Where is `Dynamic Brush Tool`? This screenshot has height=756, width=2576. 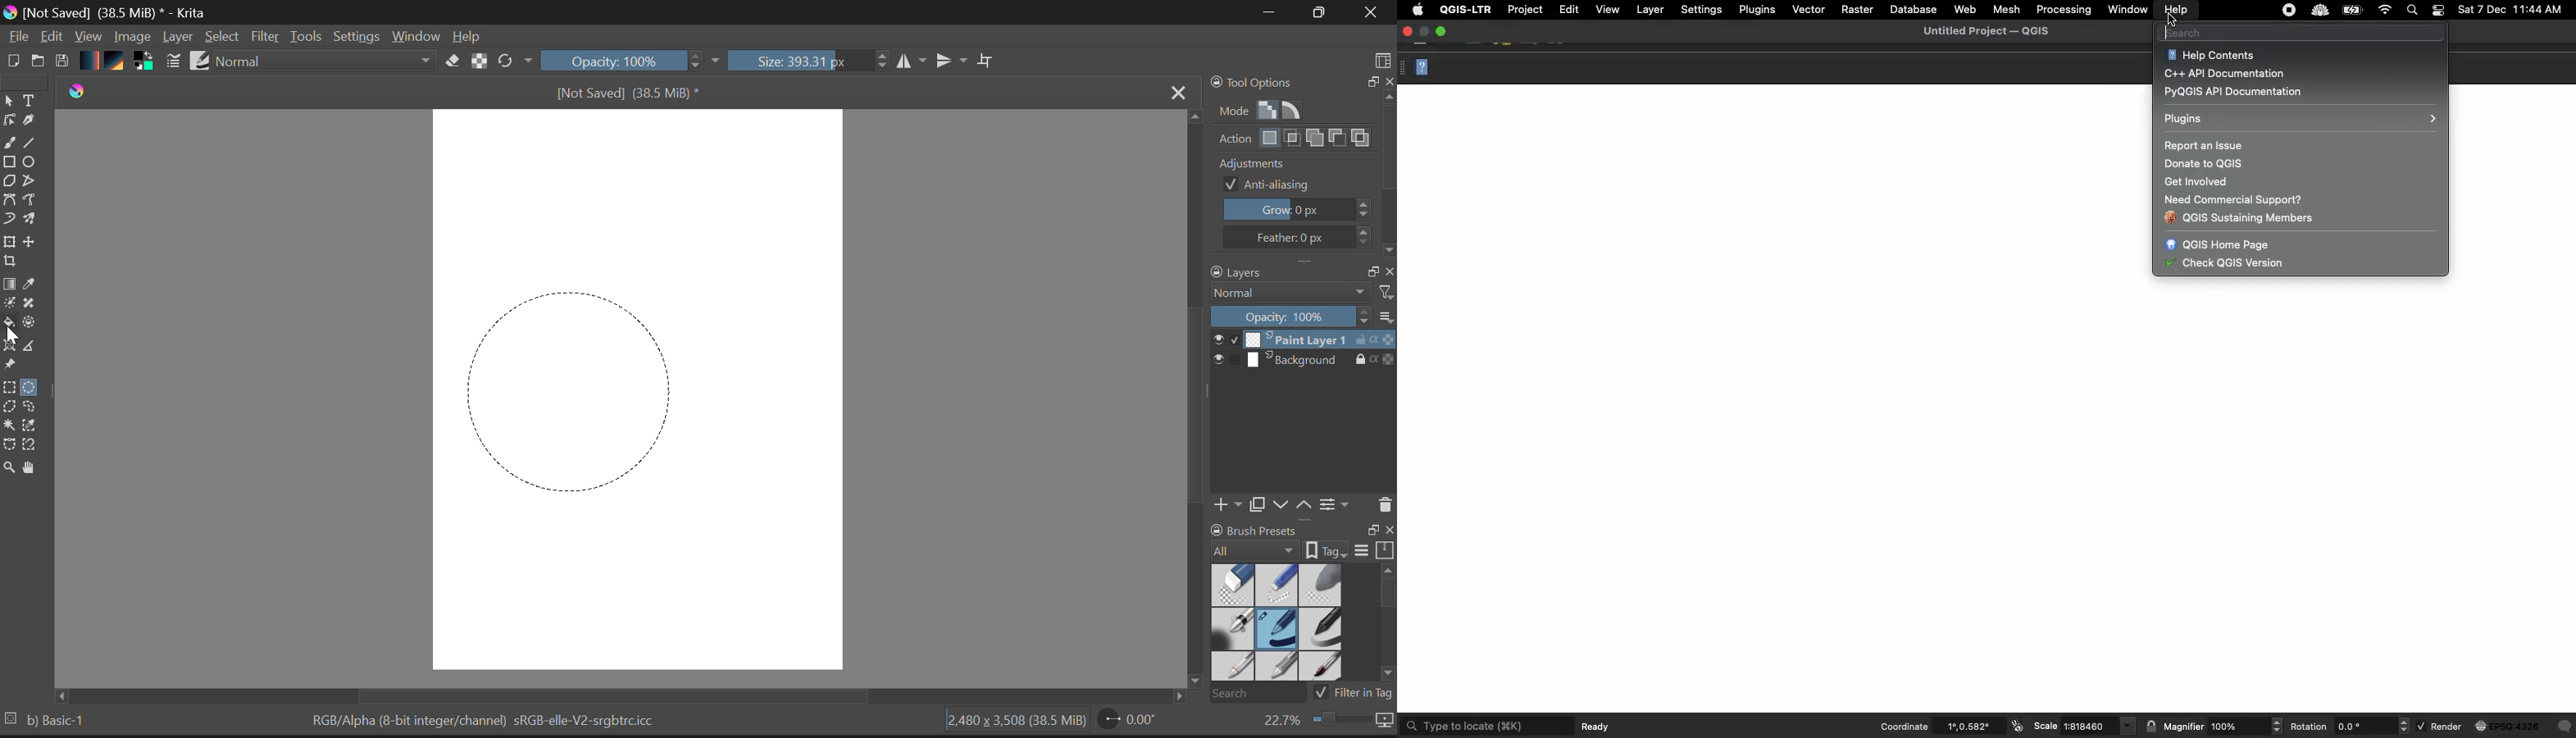 Dynamic Brush Tool is located at coordinates (9, 219).